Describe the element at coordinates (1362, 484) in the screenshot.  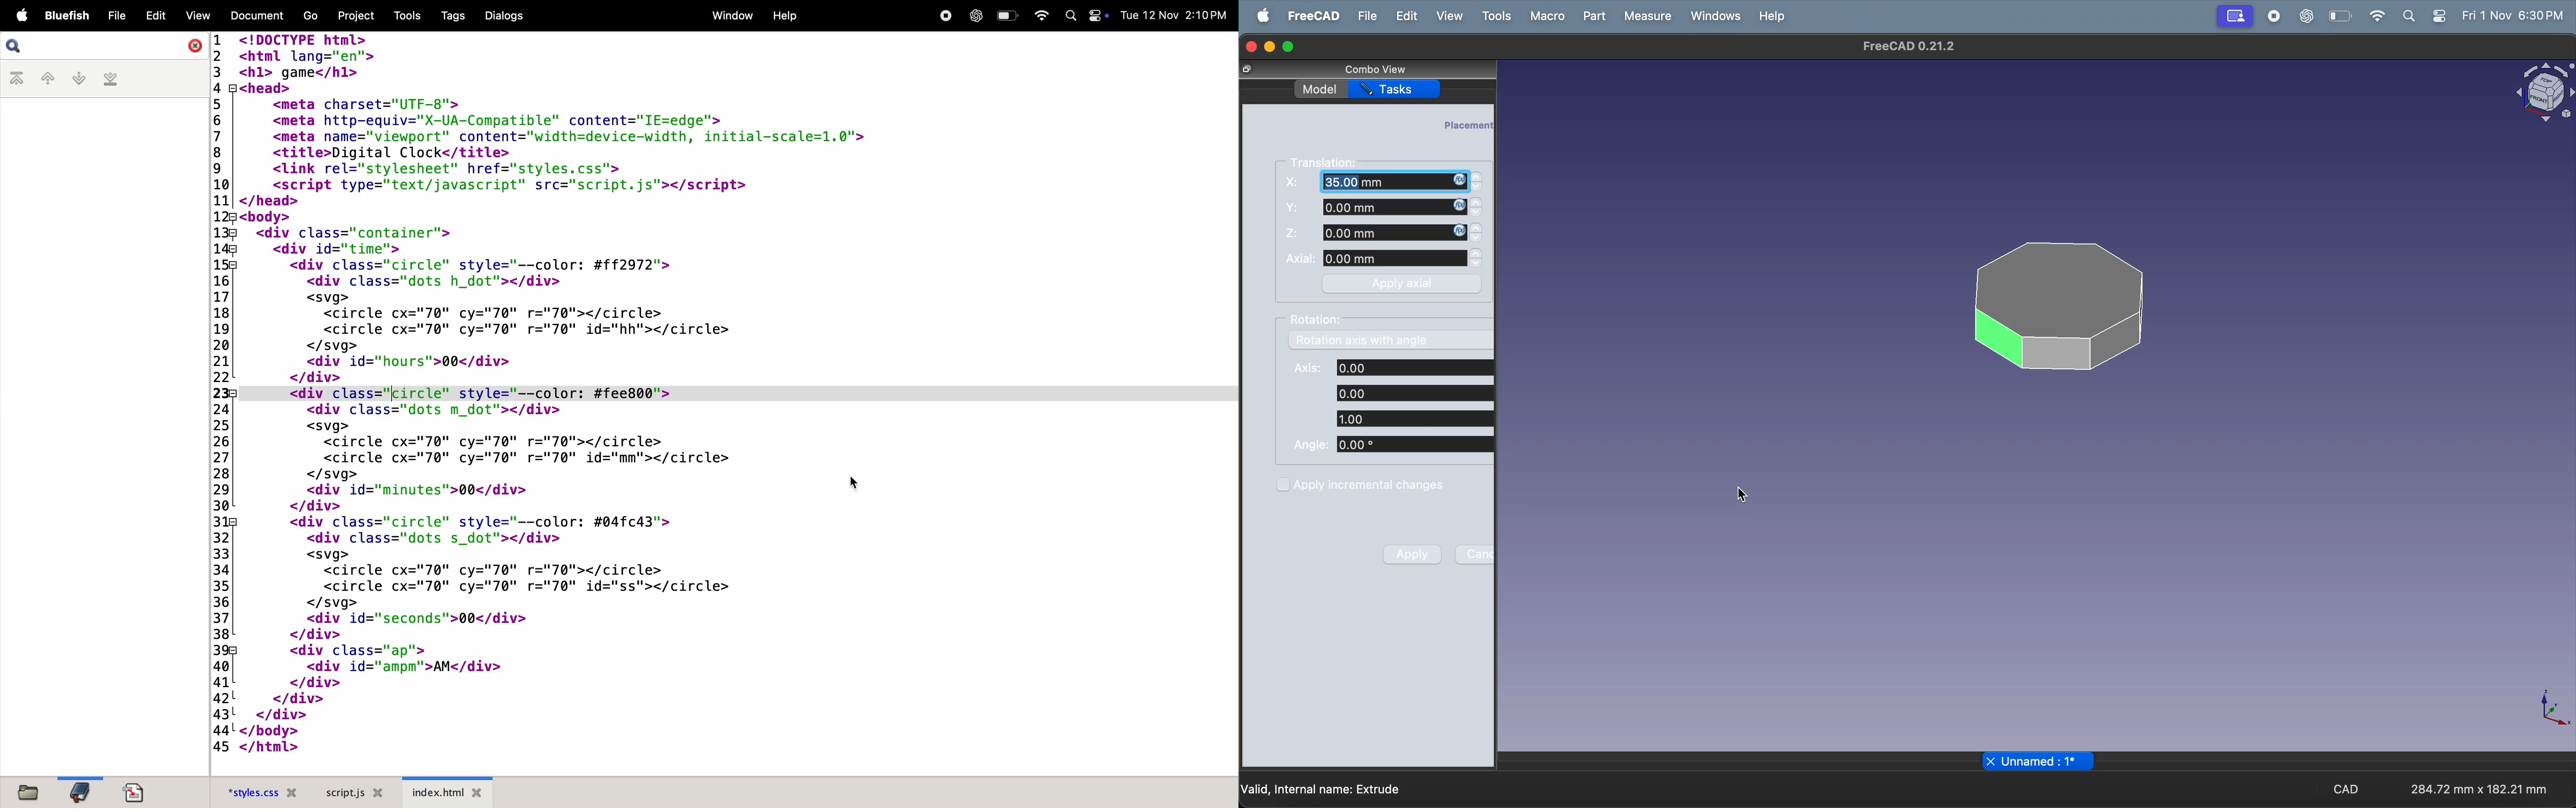
I see `Apply incremental changes` at that location.